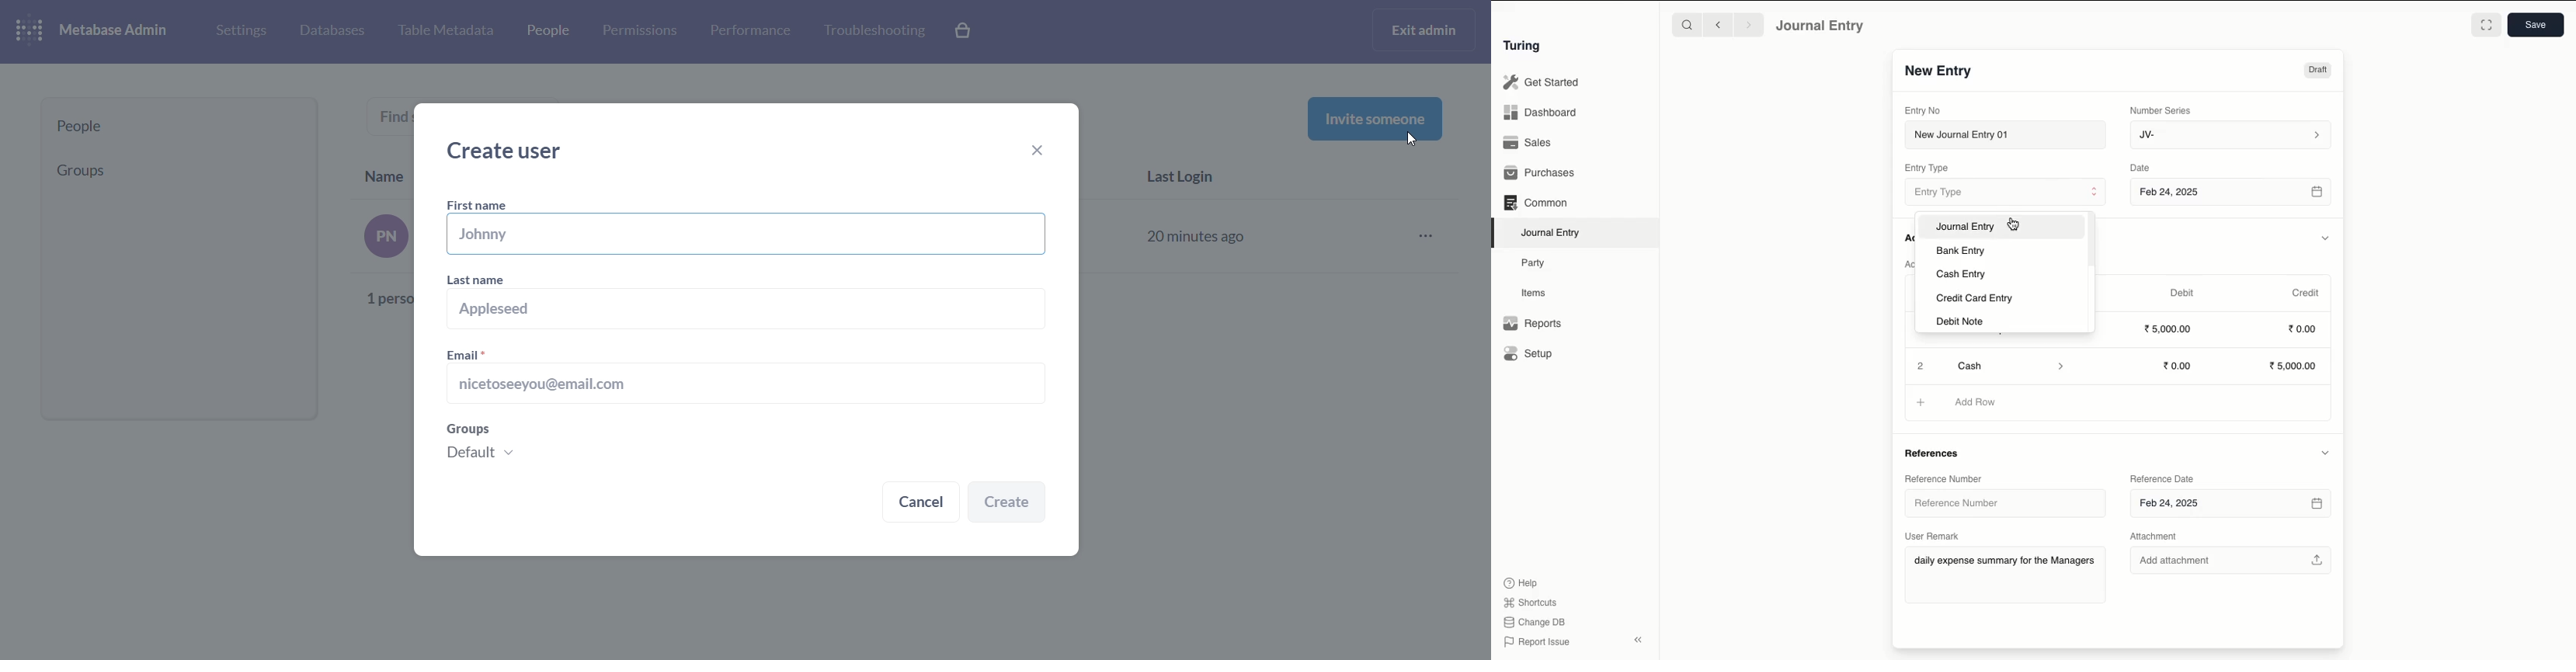 This screenshot has width=2576, height=672. I want to click on Reports, so click(1533, 323).